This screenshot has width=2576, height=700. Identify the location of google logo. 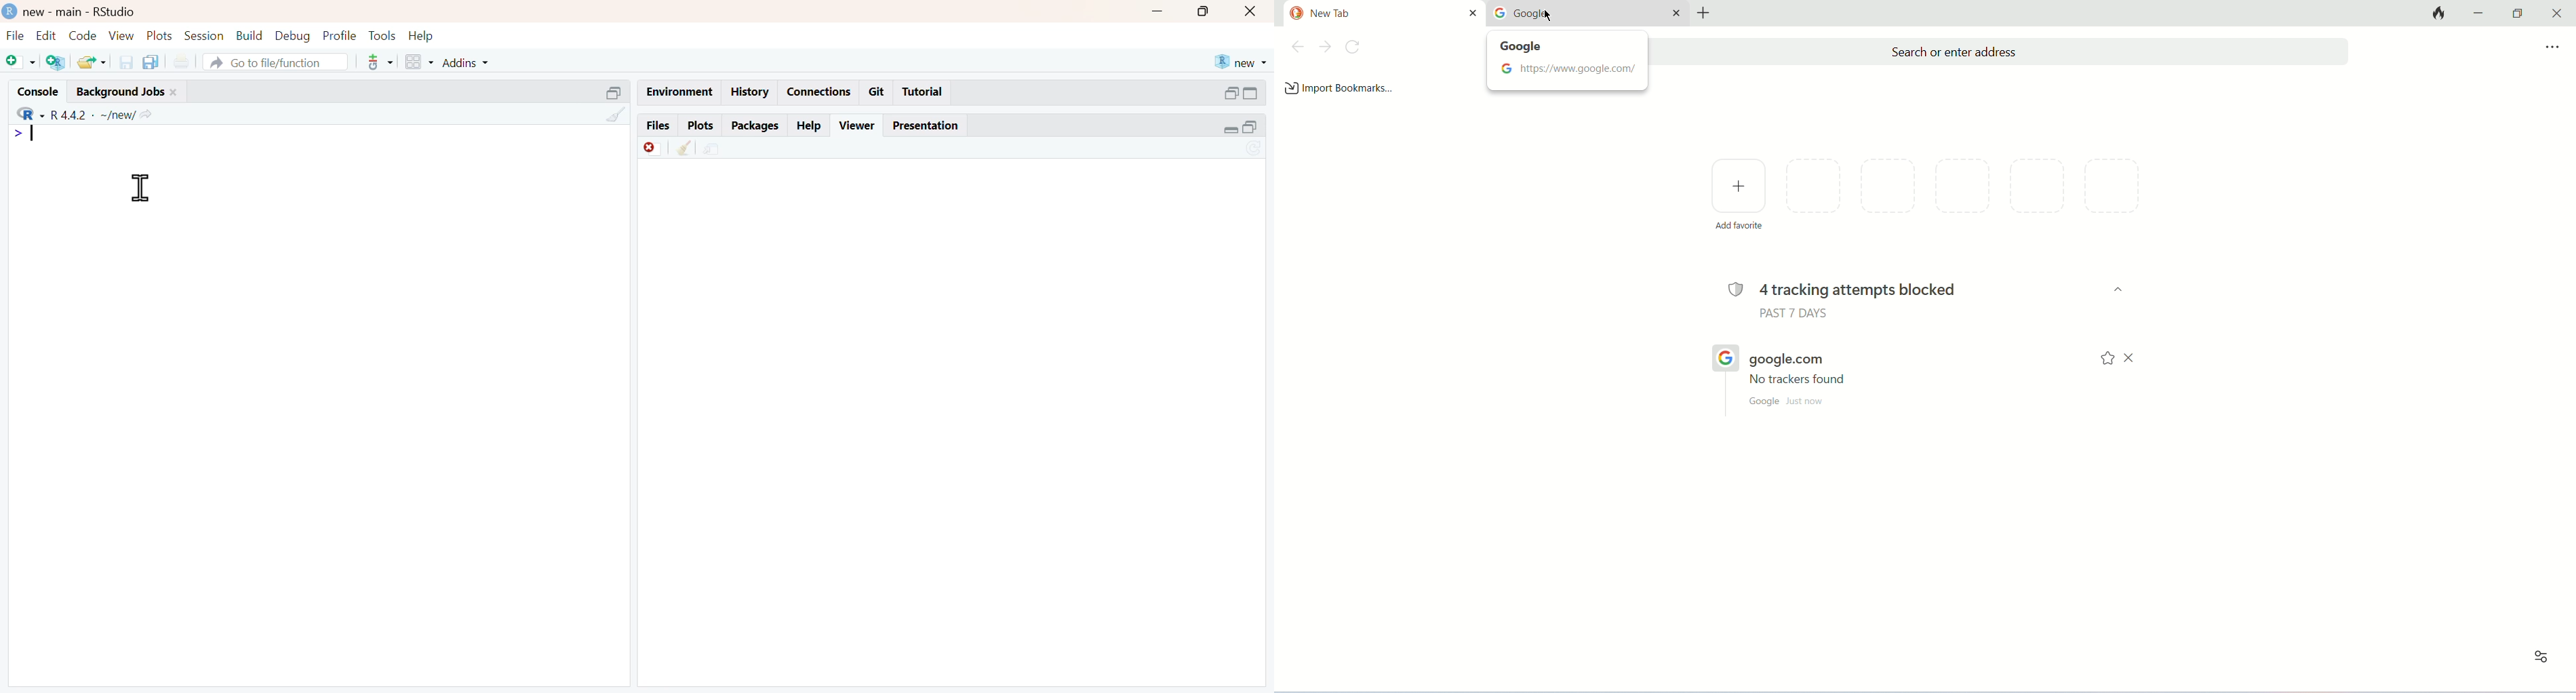
(1724, 357).